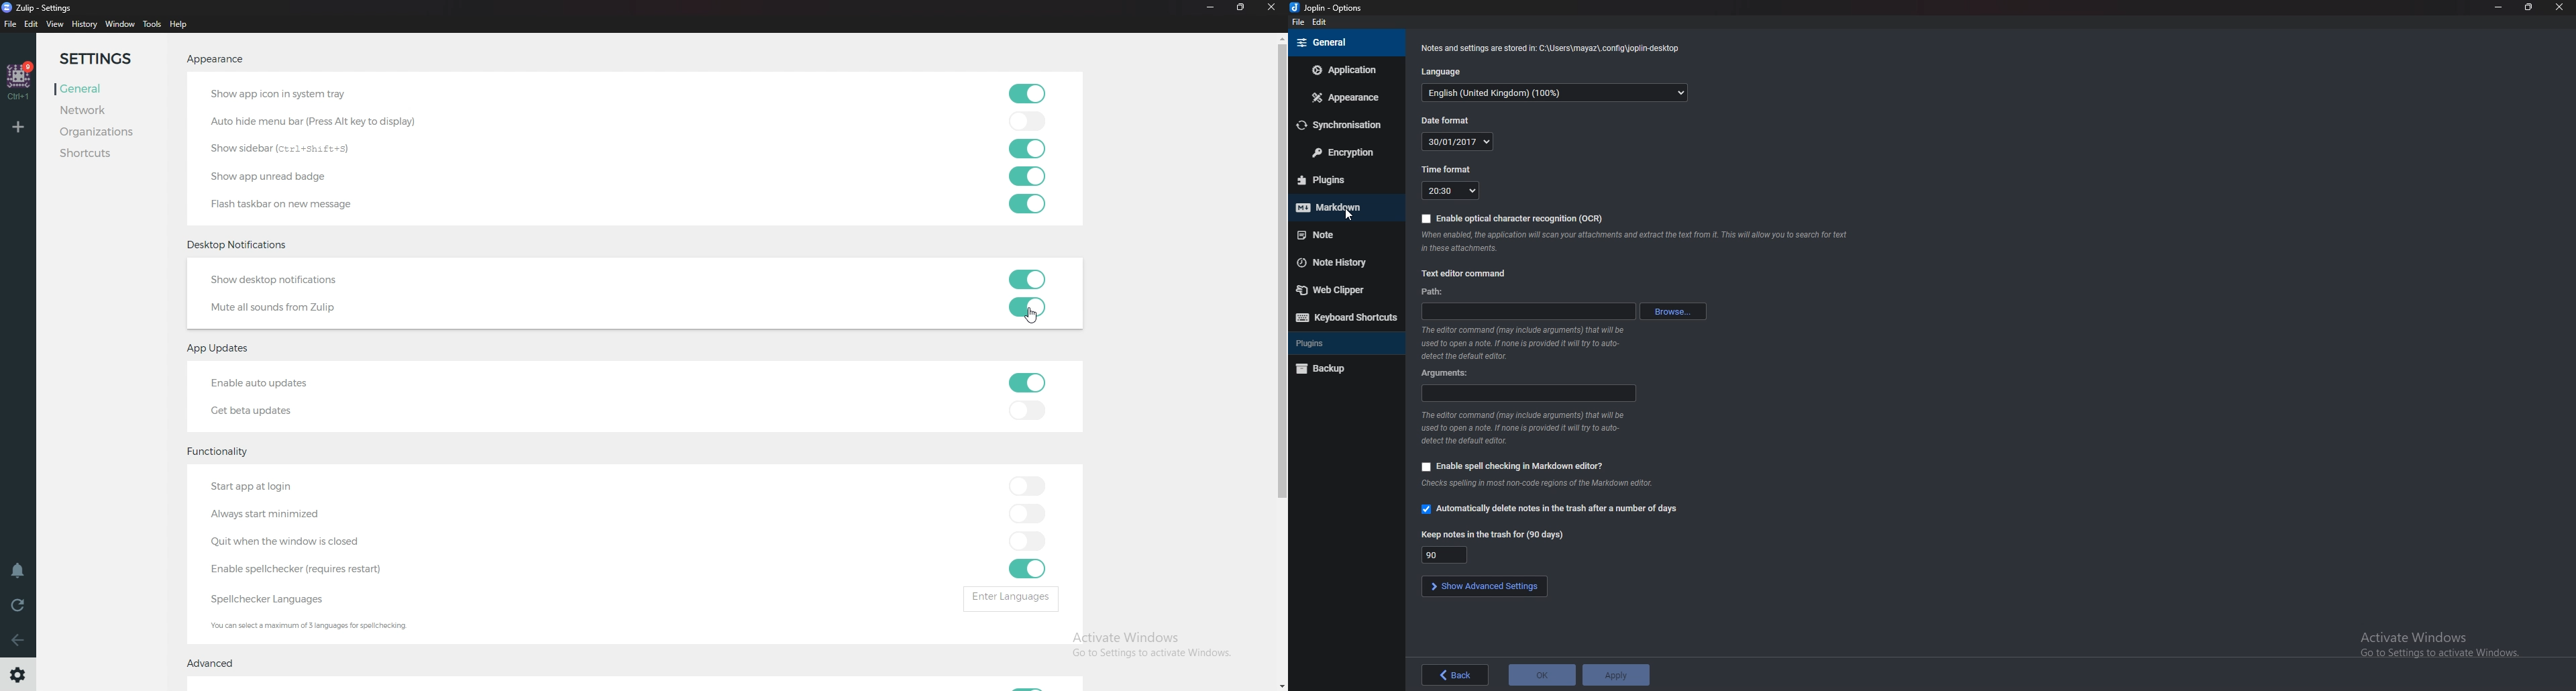 The height and width of the screenshot is (700, 2576). I want to click on toggle, so click(1027, 543).